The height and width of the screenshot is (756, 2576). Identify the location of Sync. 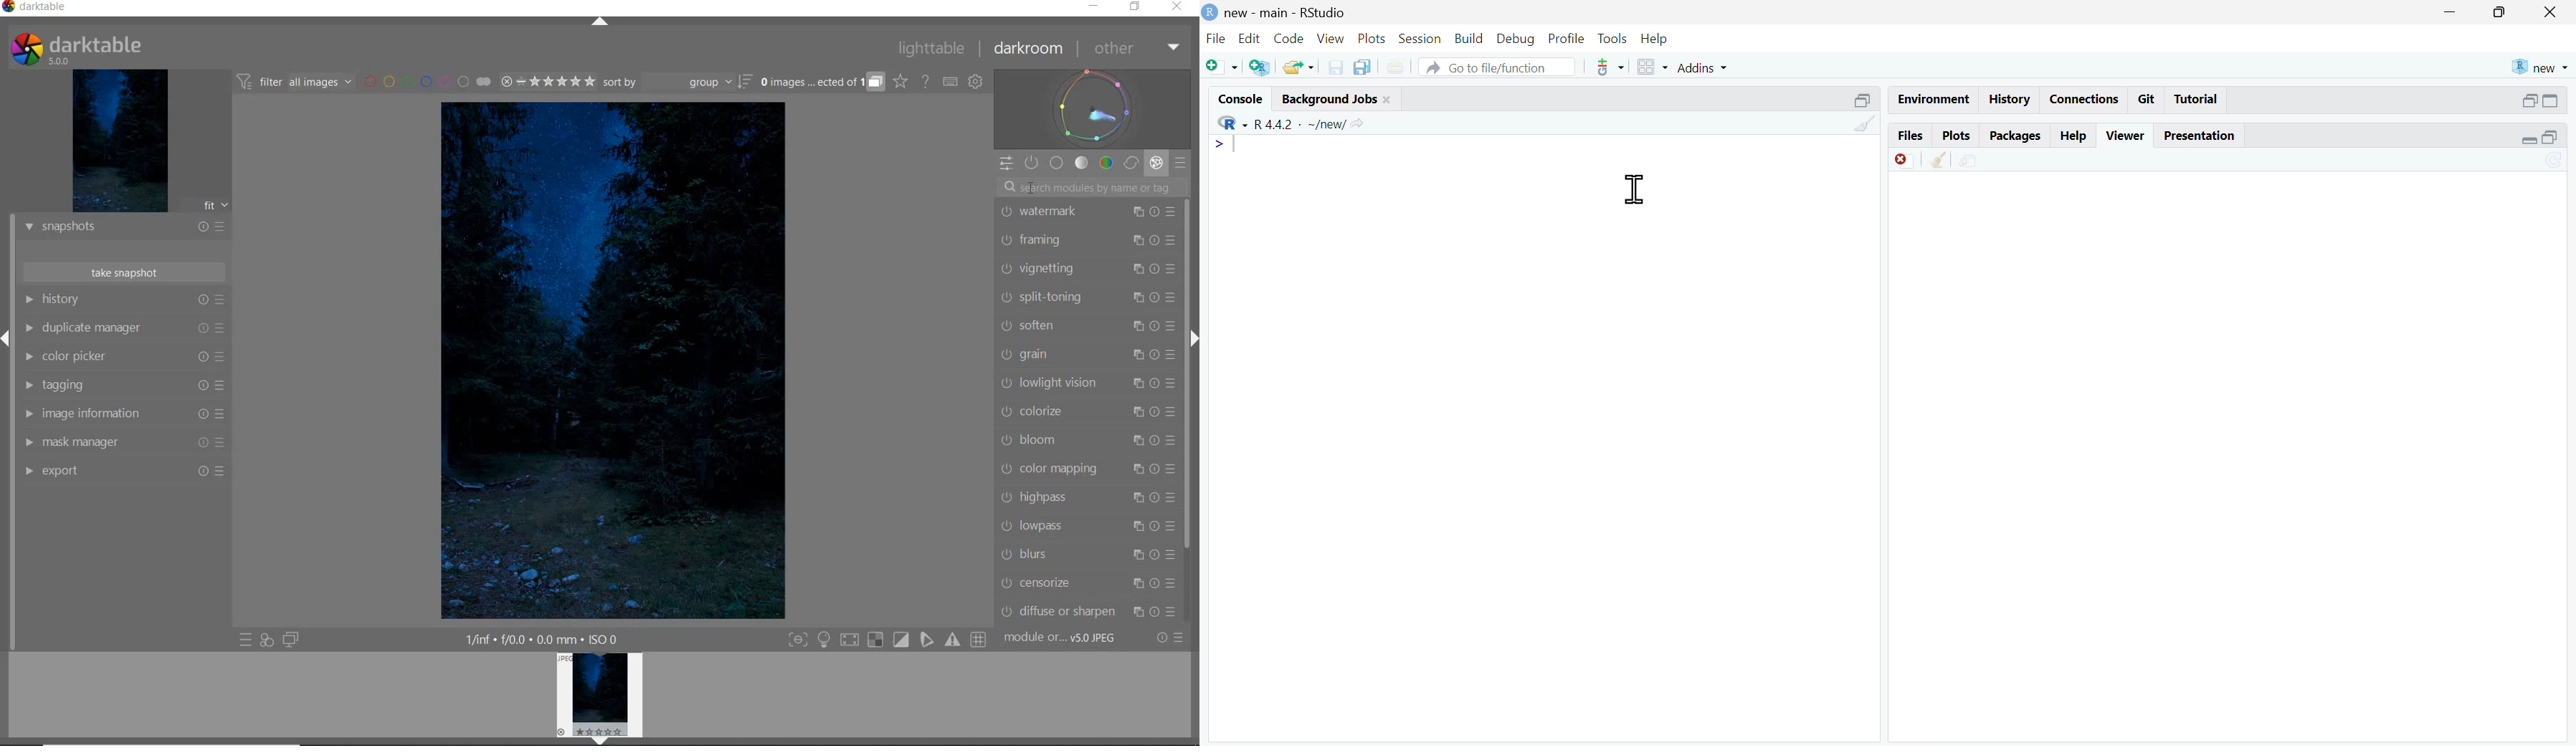
(2556, 161).